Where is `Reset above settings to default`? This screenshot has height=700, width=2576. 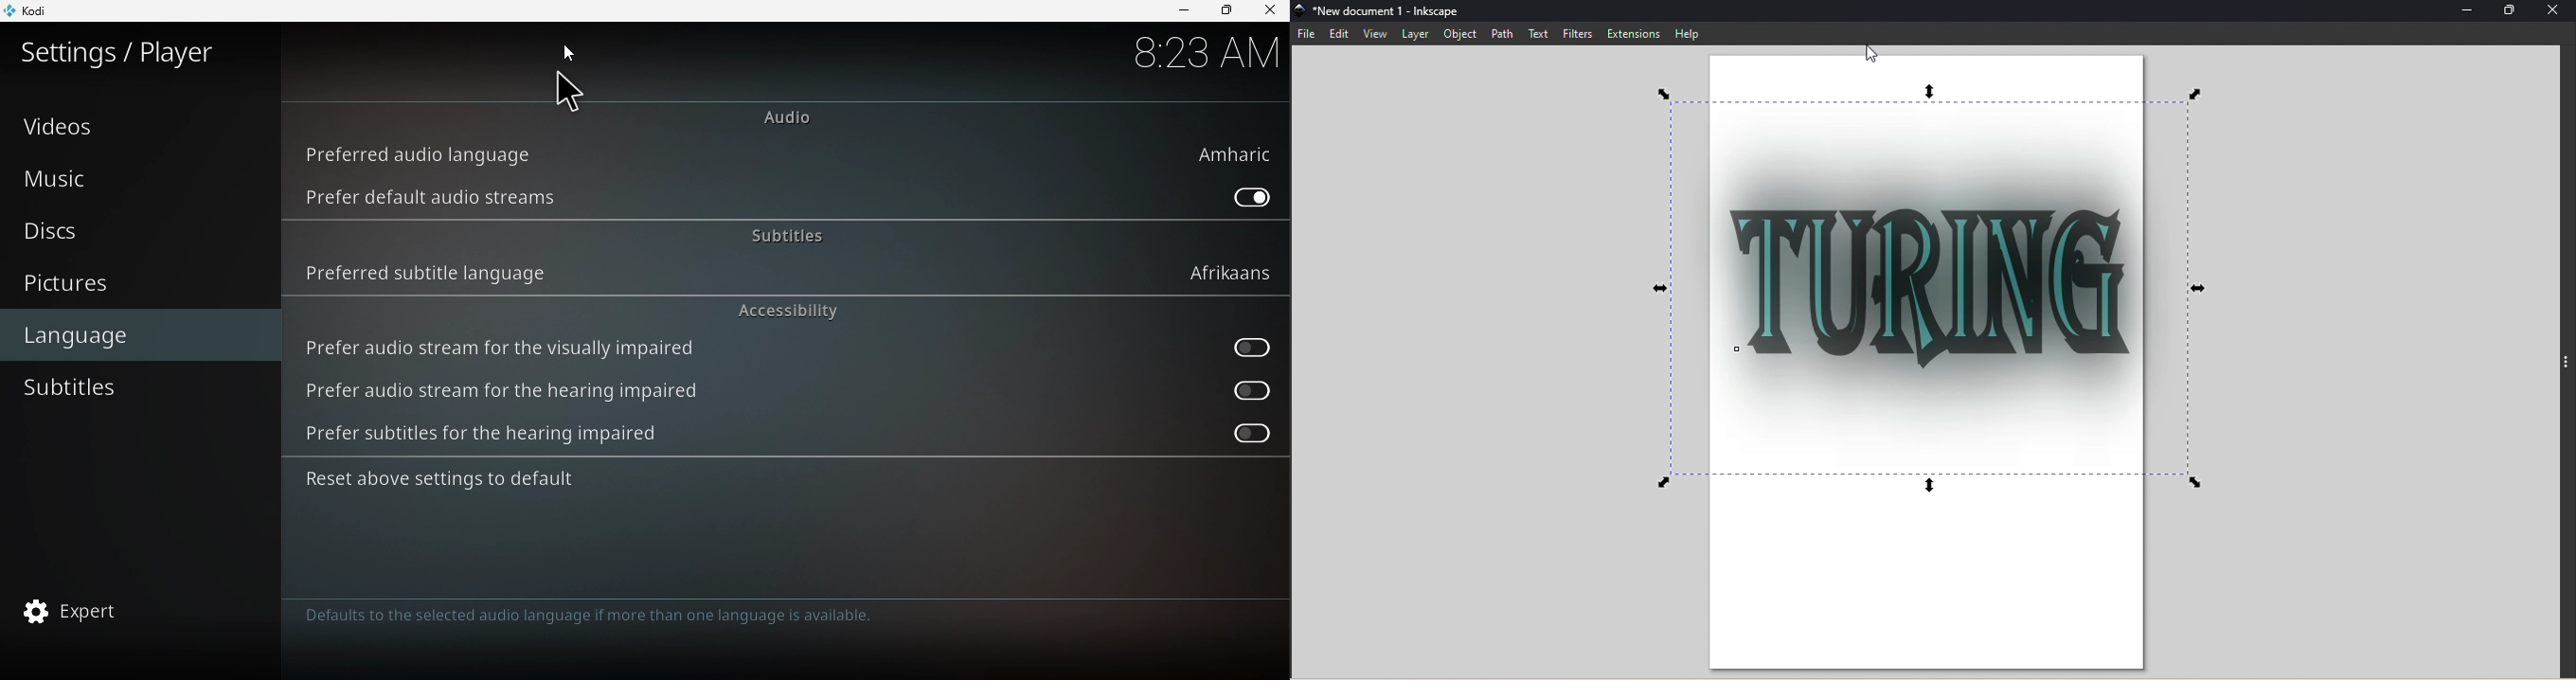 Reset above settings to default is located at coordinates (463, 483).